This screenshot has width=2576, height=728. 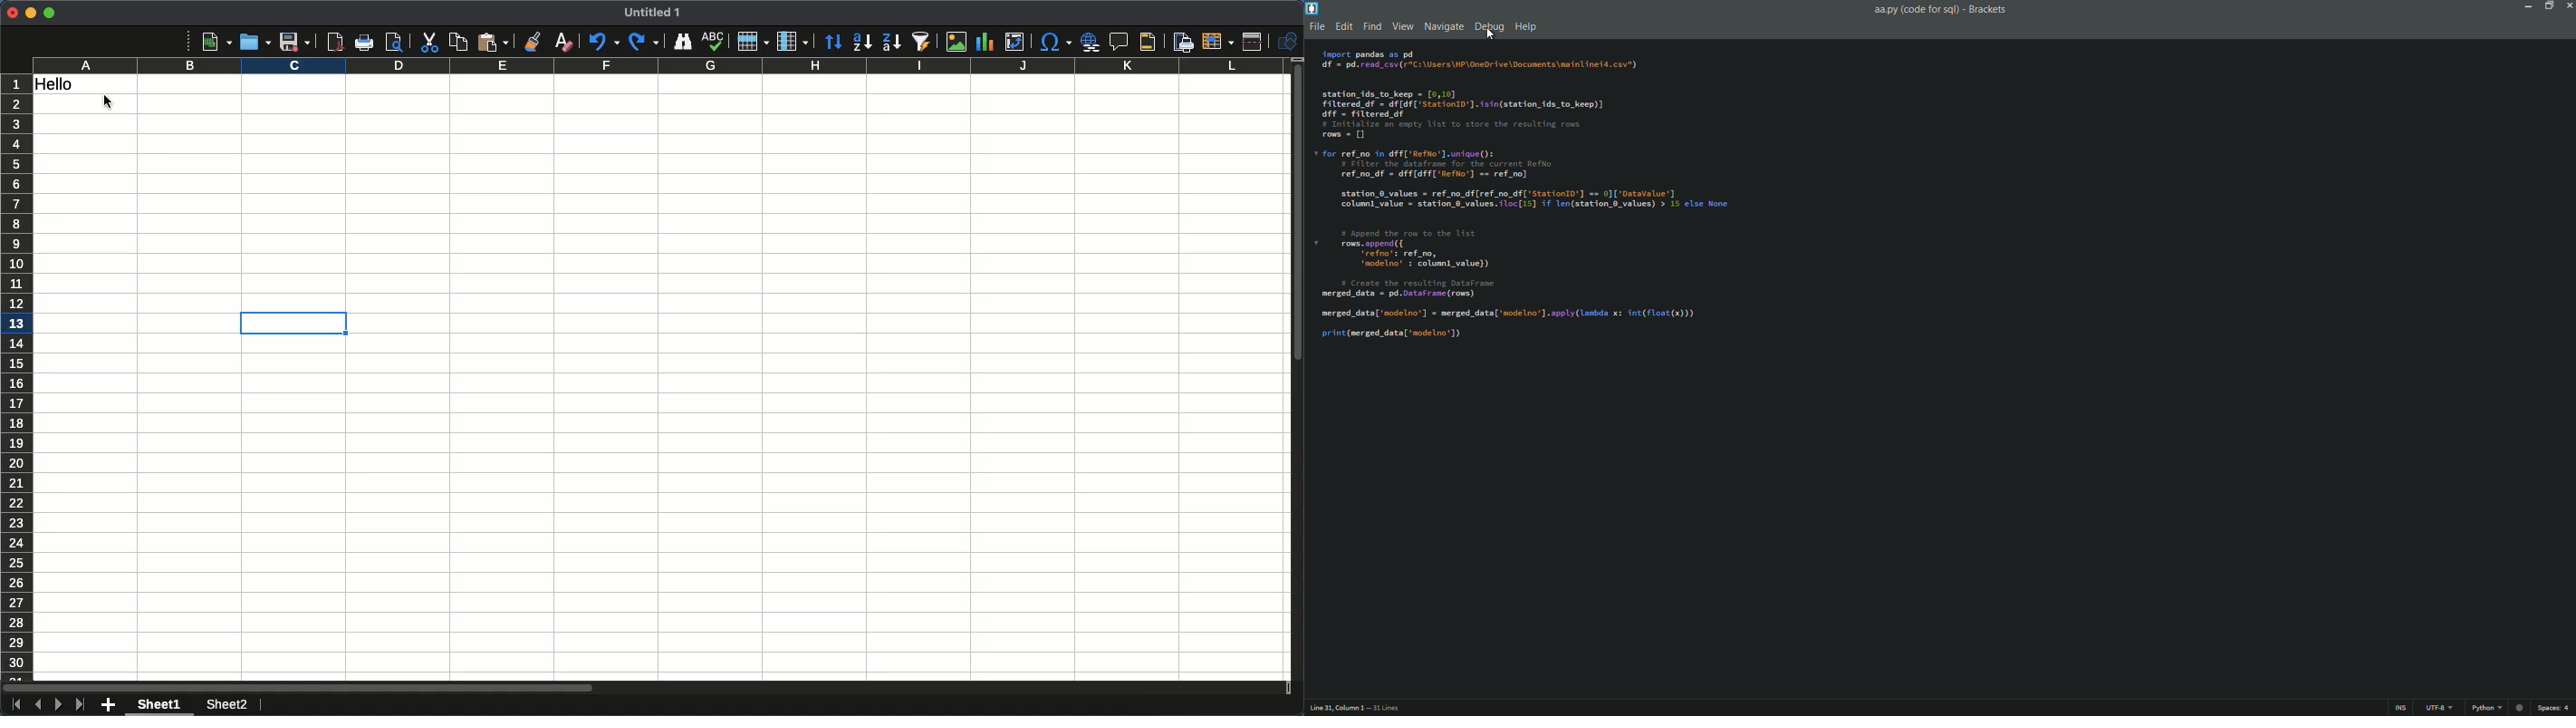 What do you see at coordinates (1146, 43) in the screenshot?
I see `Headers and footers` at bounding box center [1146, 43].